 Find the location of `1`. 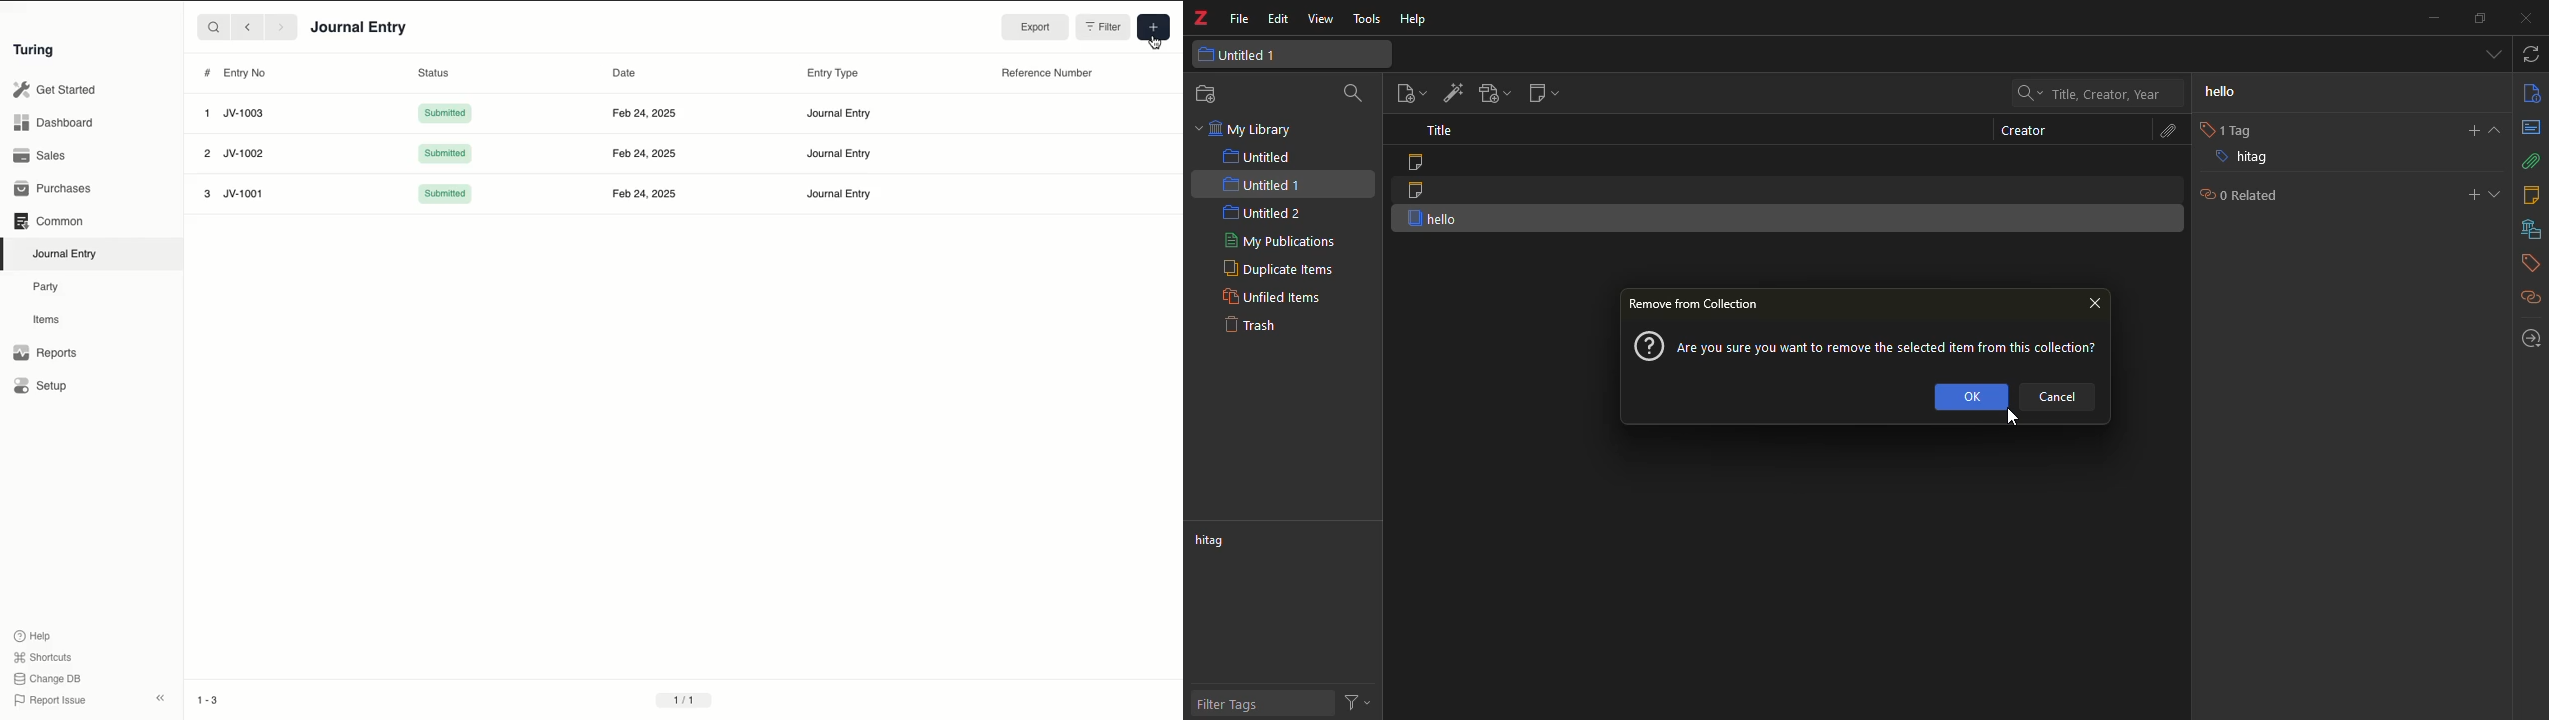

1 is located at coordinates (206, 113).